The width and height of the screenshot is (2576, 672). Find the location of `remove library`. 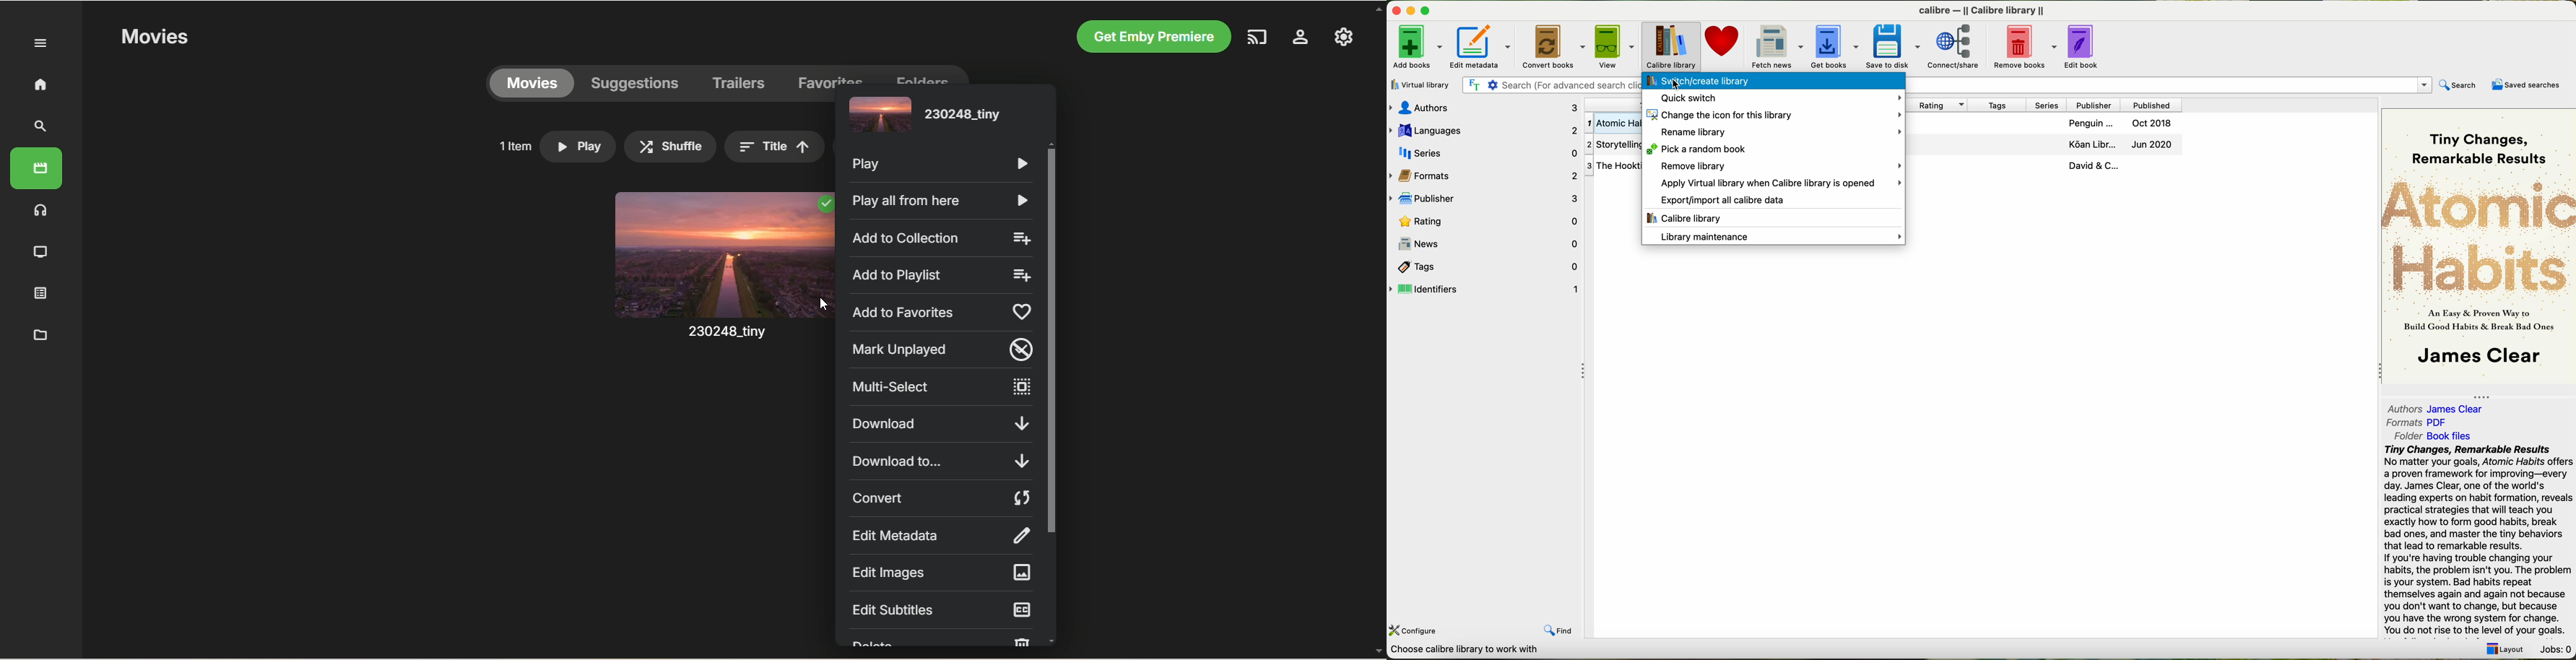

remove library is located at coordinates (1781, 165).